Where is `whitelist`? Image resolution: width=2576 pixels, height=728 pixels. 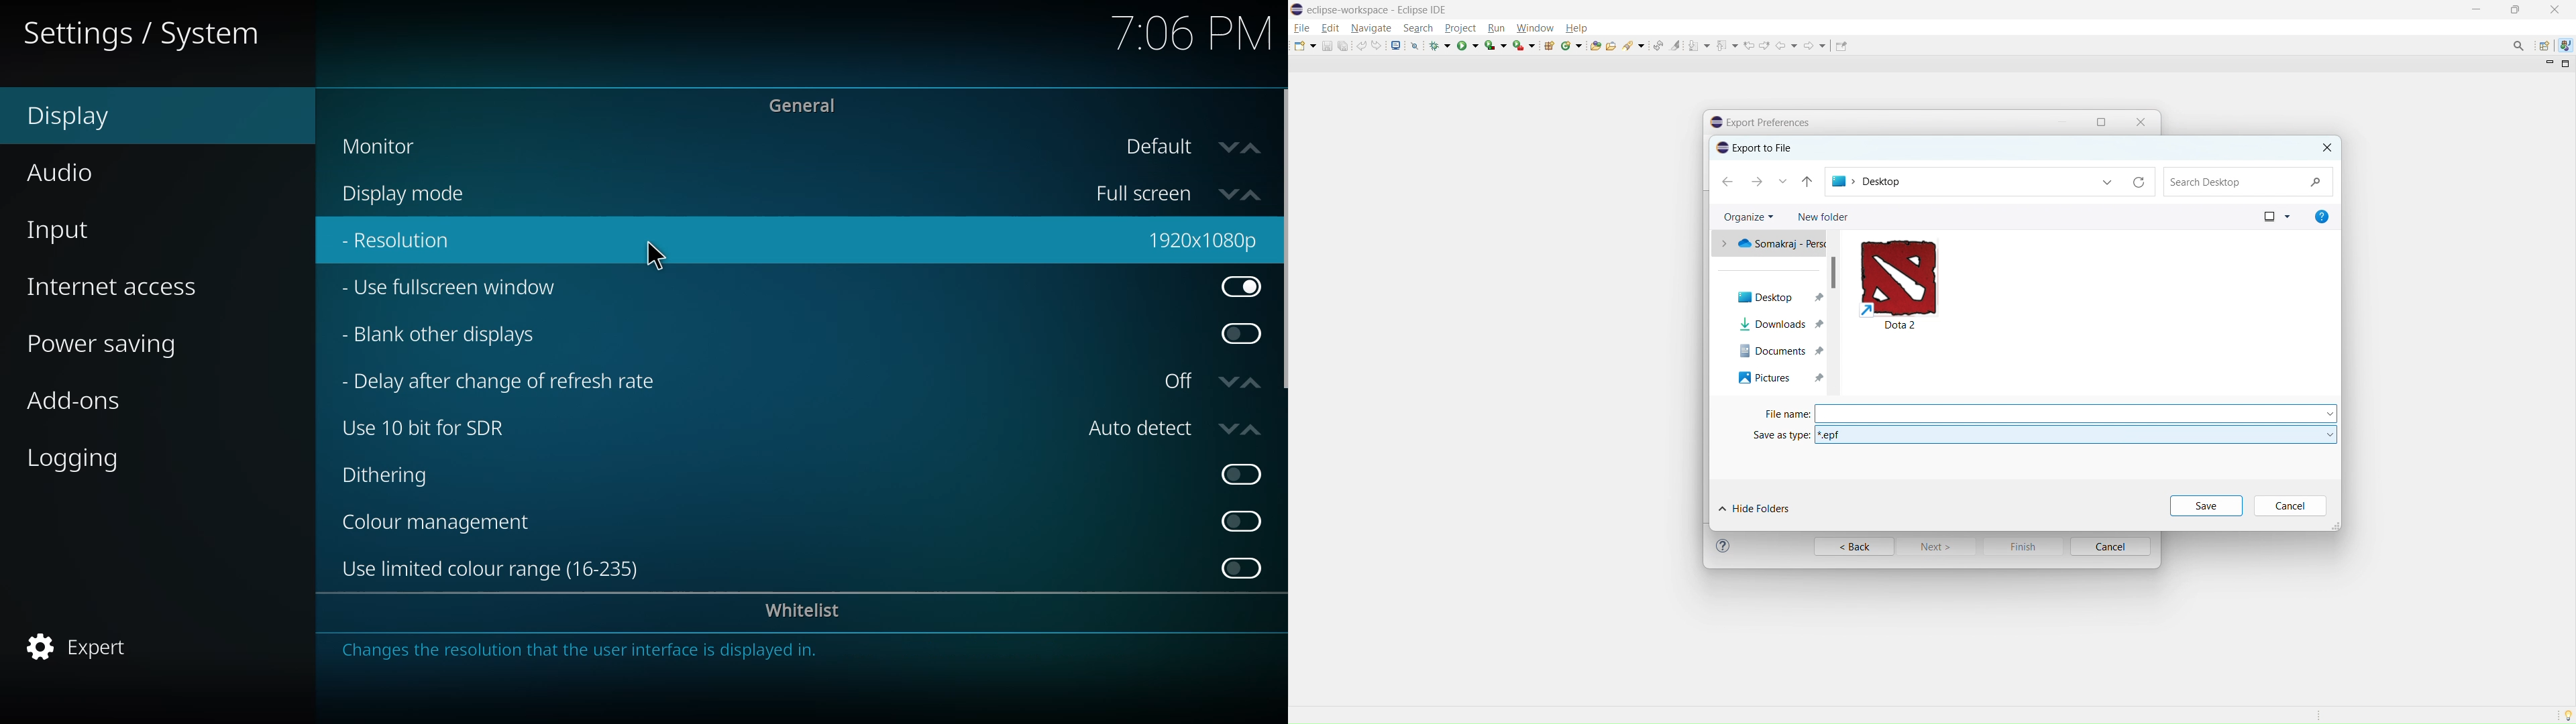 whitelist is located at coordinates (808, 612).